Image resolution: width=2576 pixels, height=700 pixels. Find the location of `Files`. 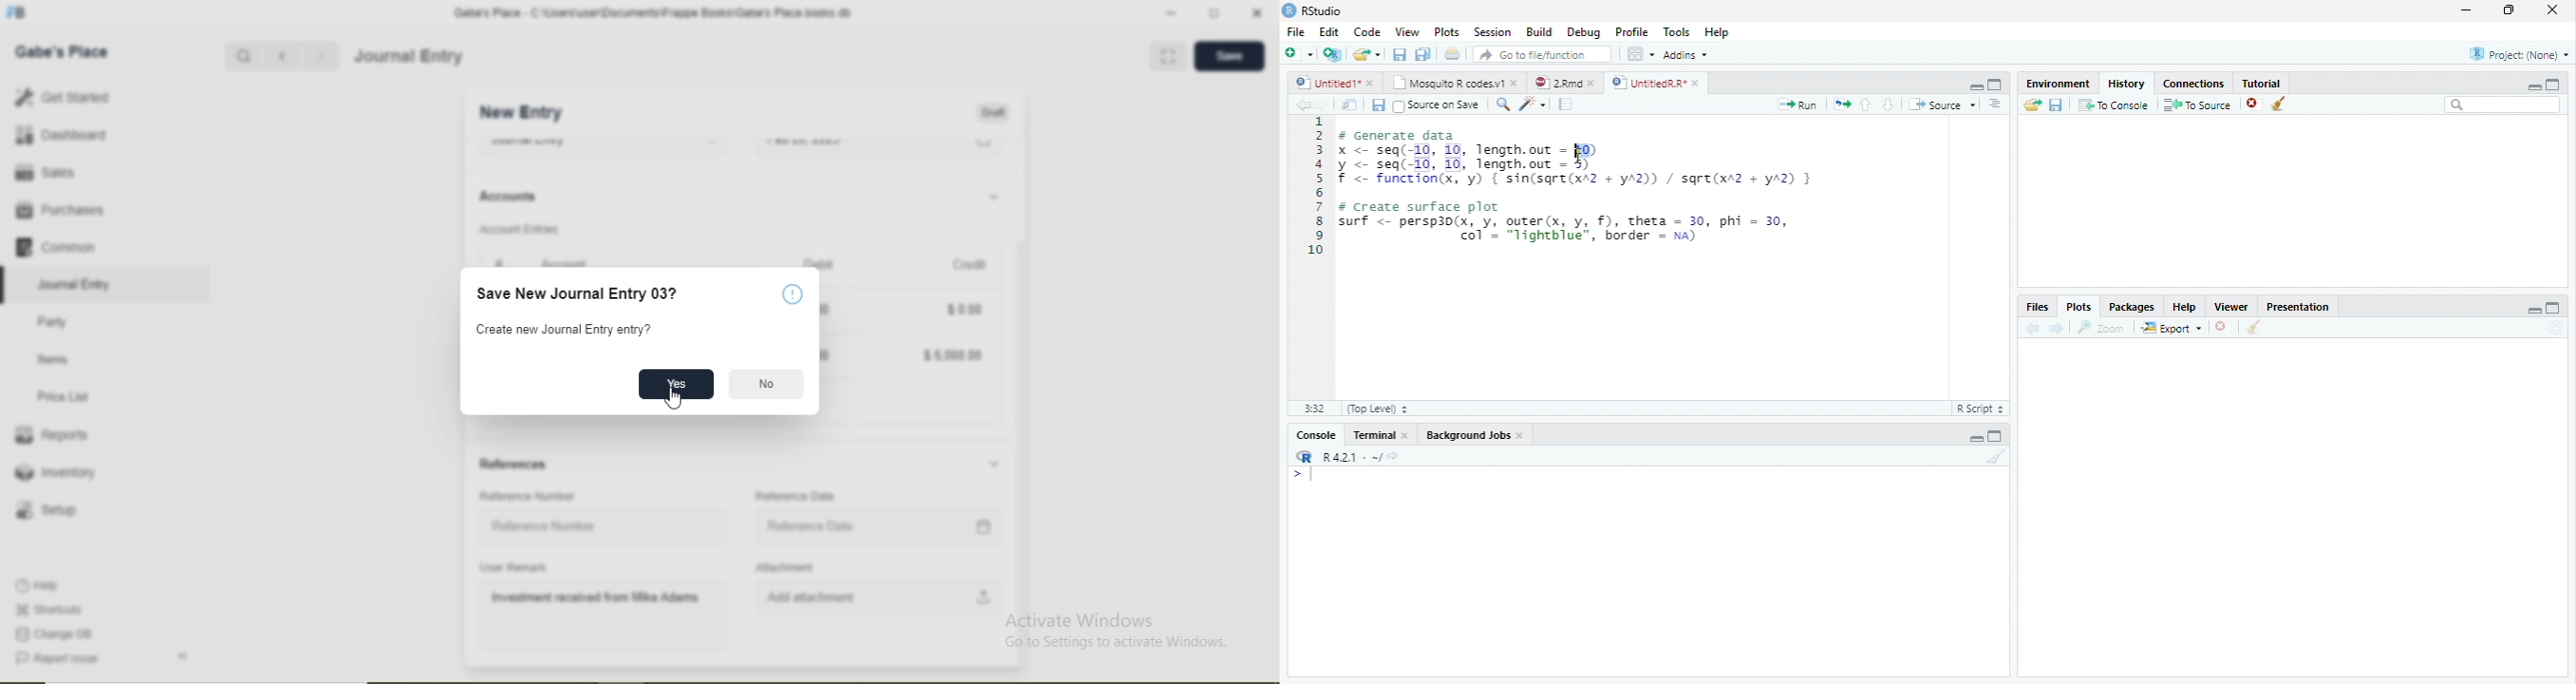

Files is located at coordinates (2039, 306).